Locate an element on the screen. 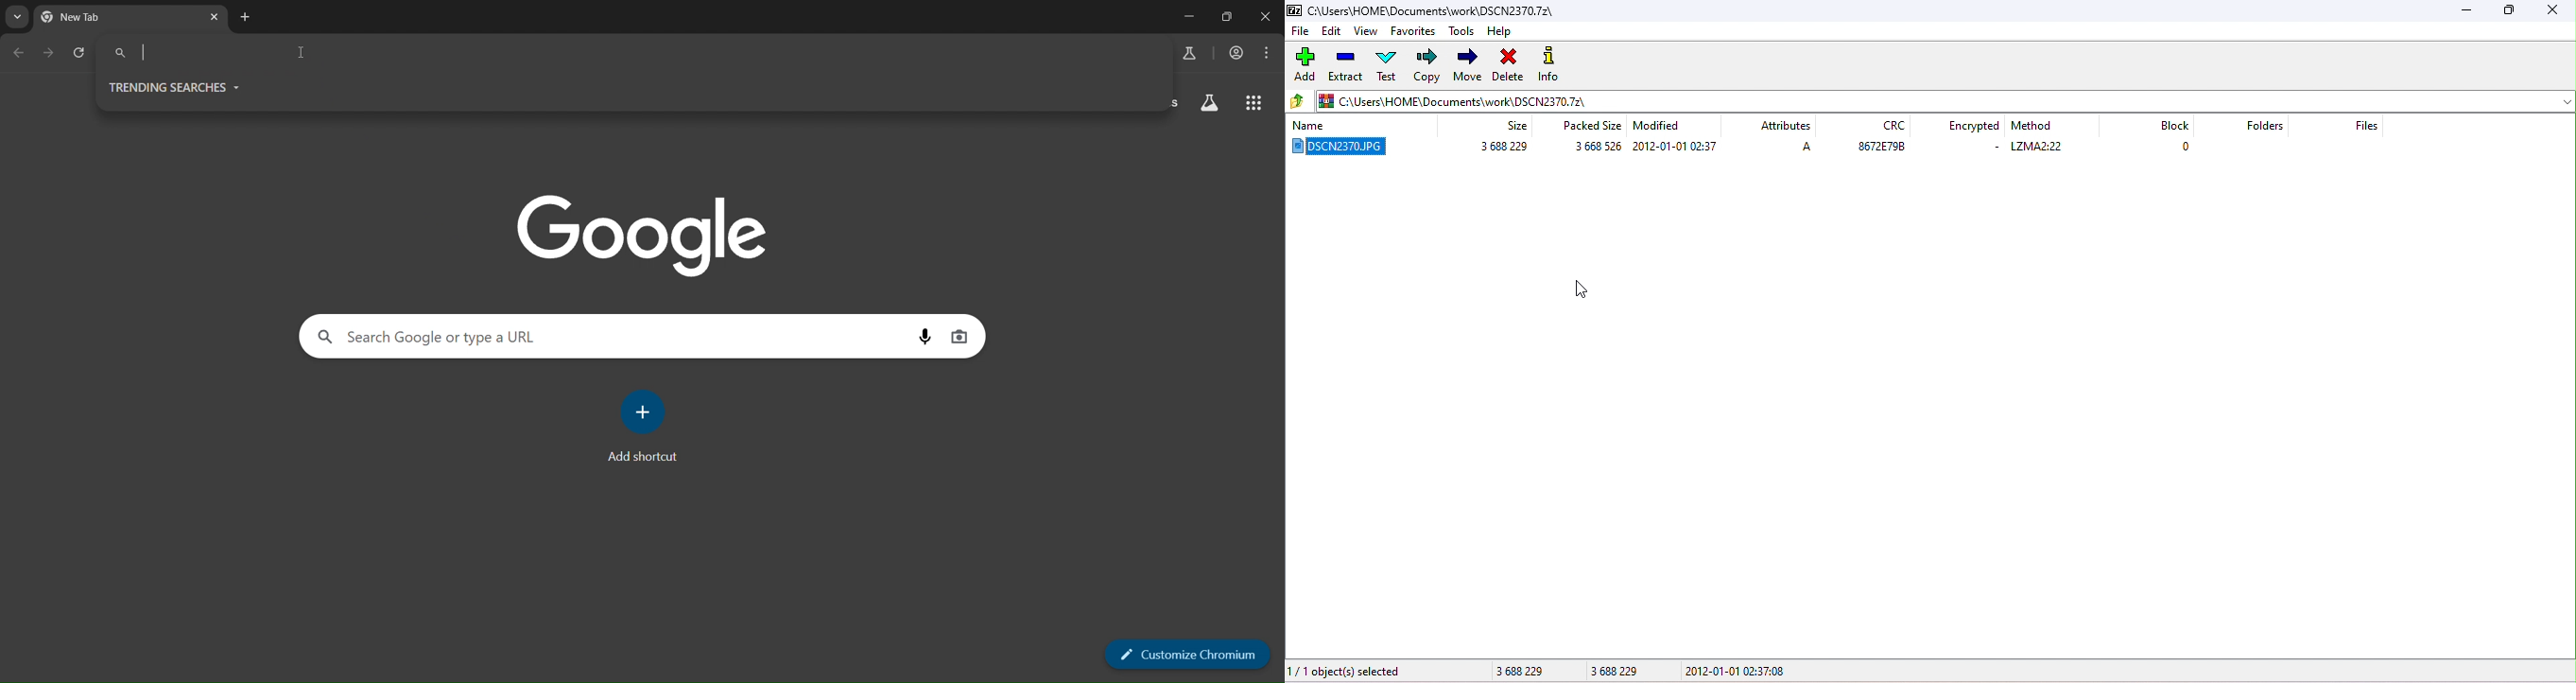 The image size is (2576, 700). packed size is located at coordinates (1595, 122).